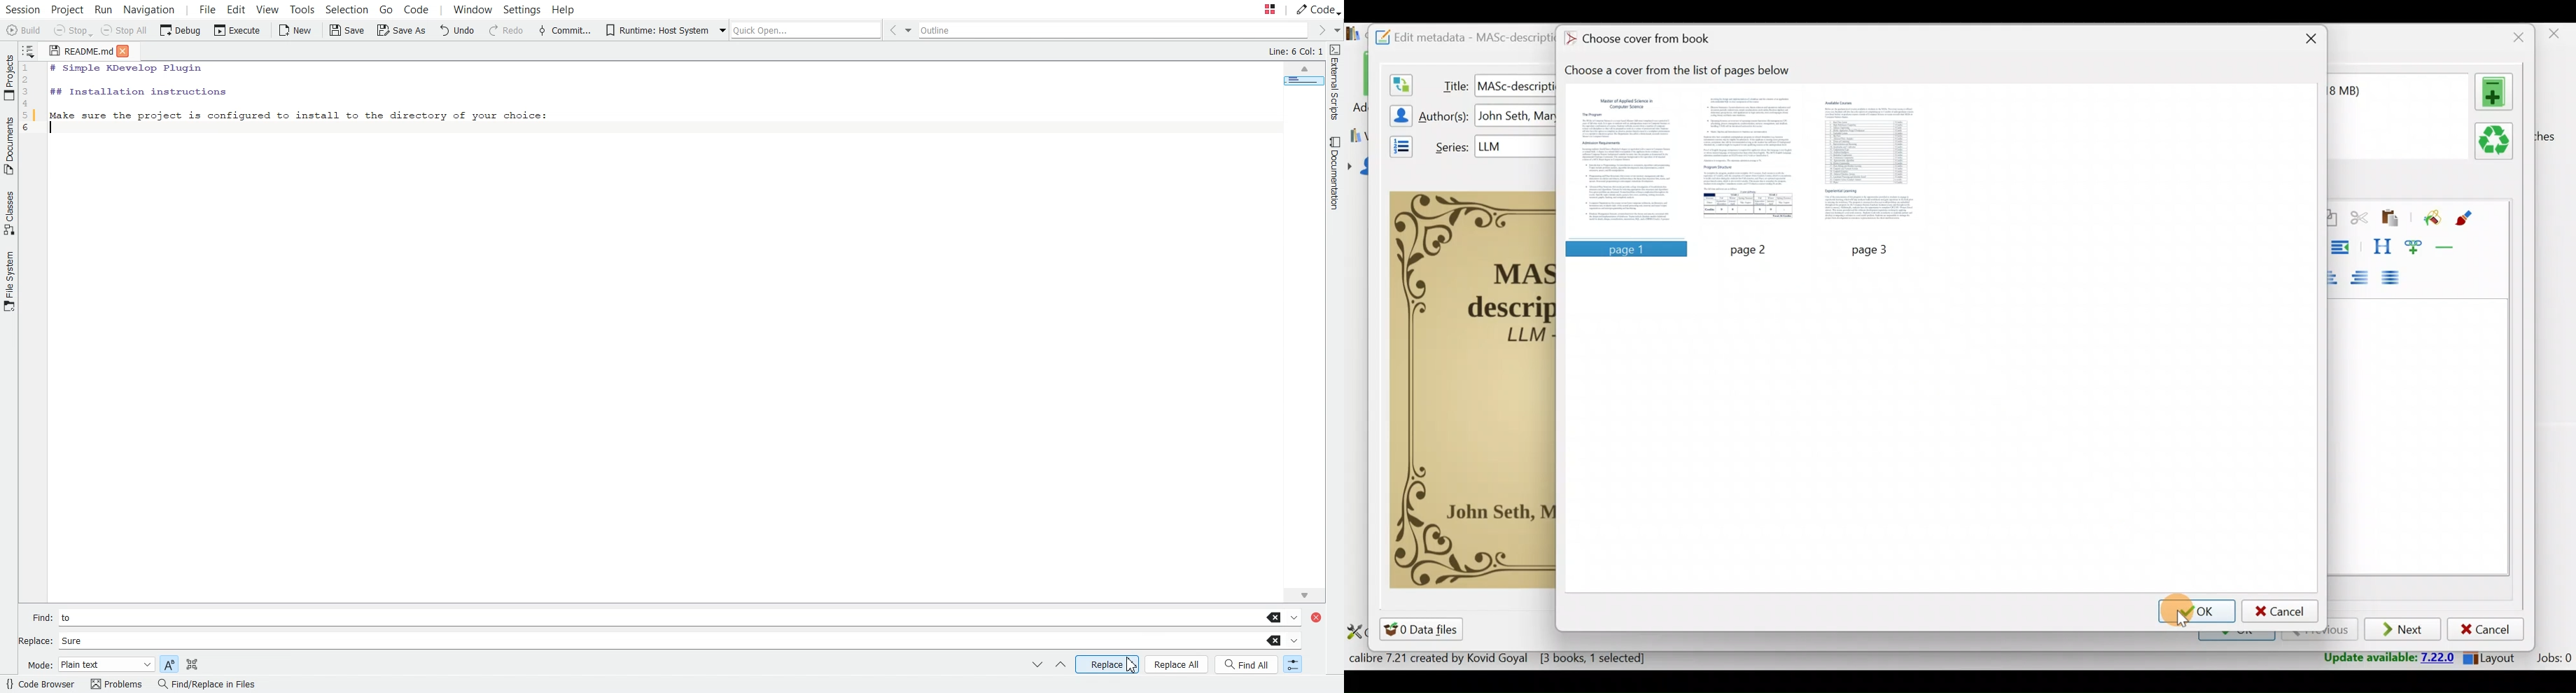 The width and height of the screenshot is (2576, 700). What do you see at coordinates (1515, 146) in the screenshot?
I see `` at bounding box center [1515, 146].